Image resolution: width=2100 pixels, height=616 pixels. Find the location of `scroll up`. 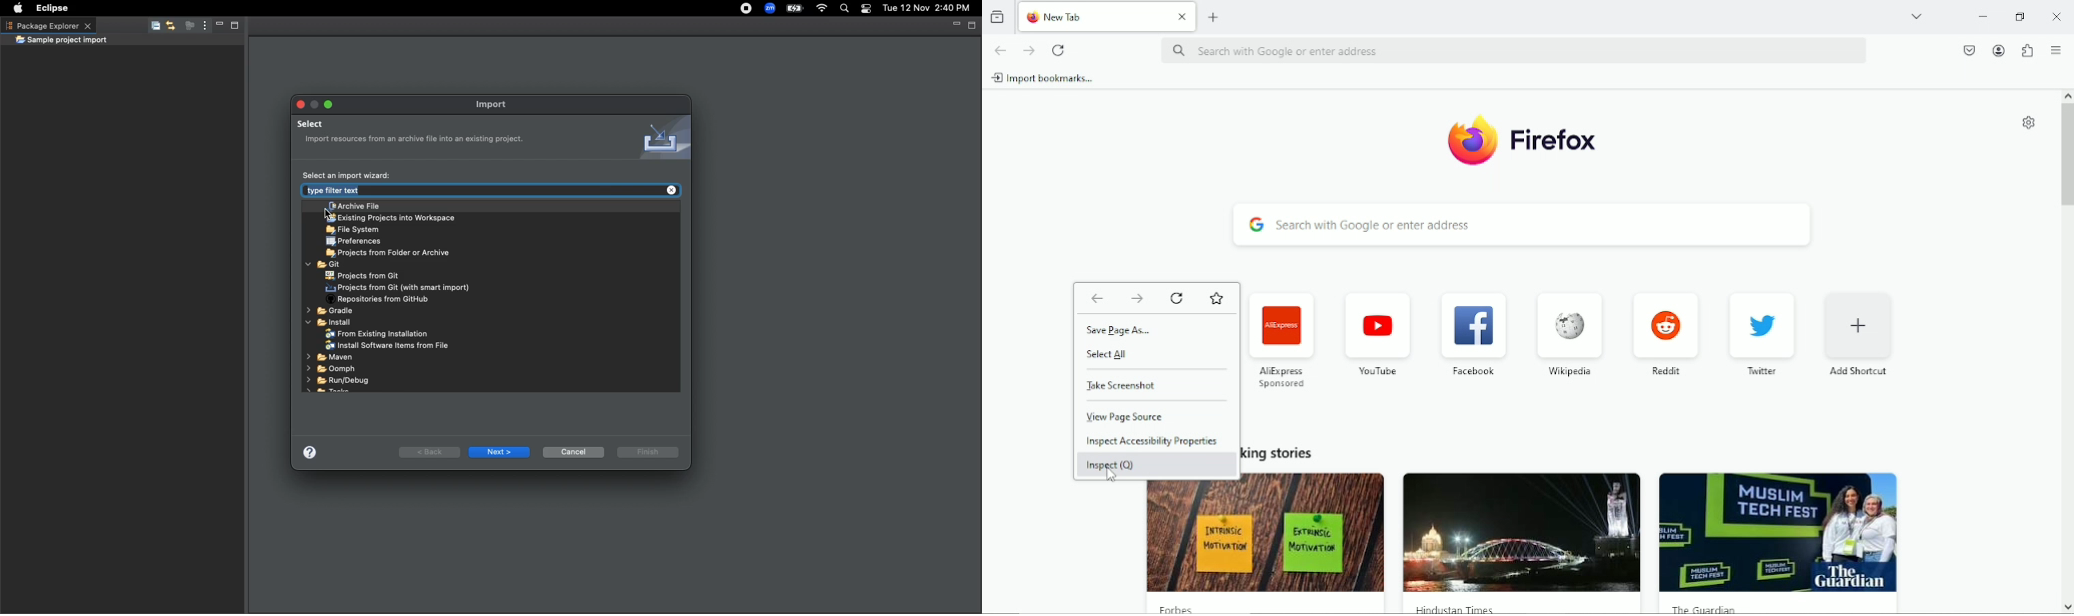

scroll up is located at coordinates (2066, 95).